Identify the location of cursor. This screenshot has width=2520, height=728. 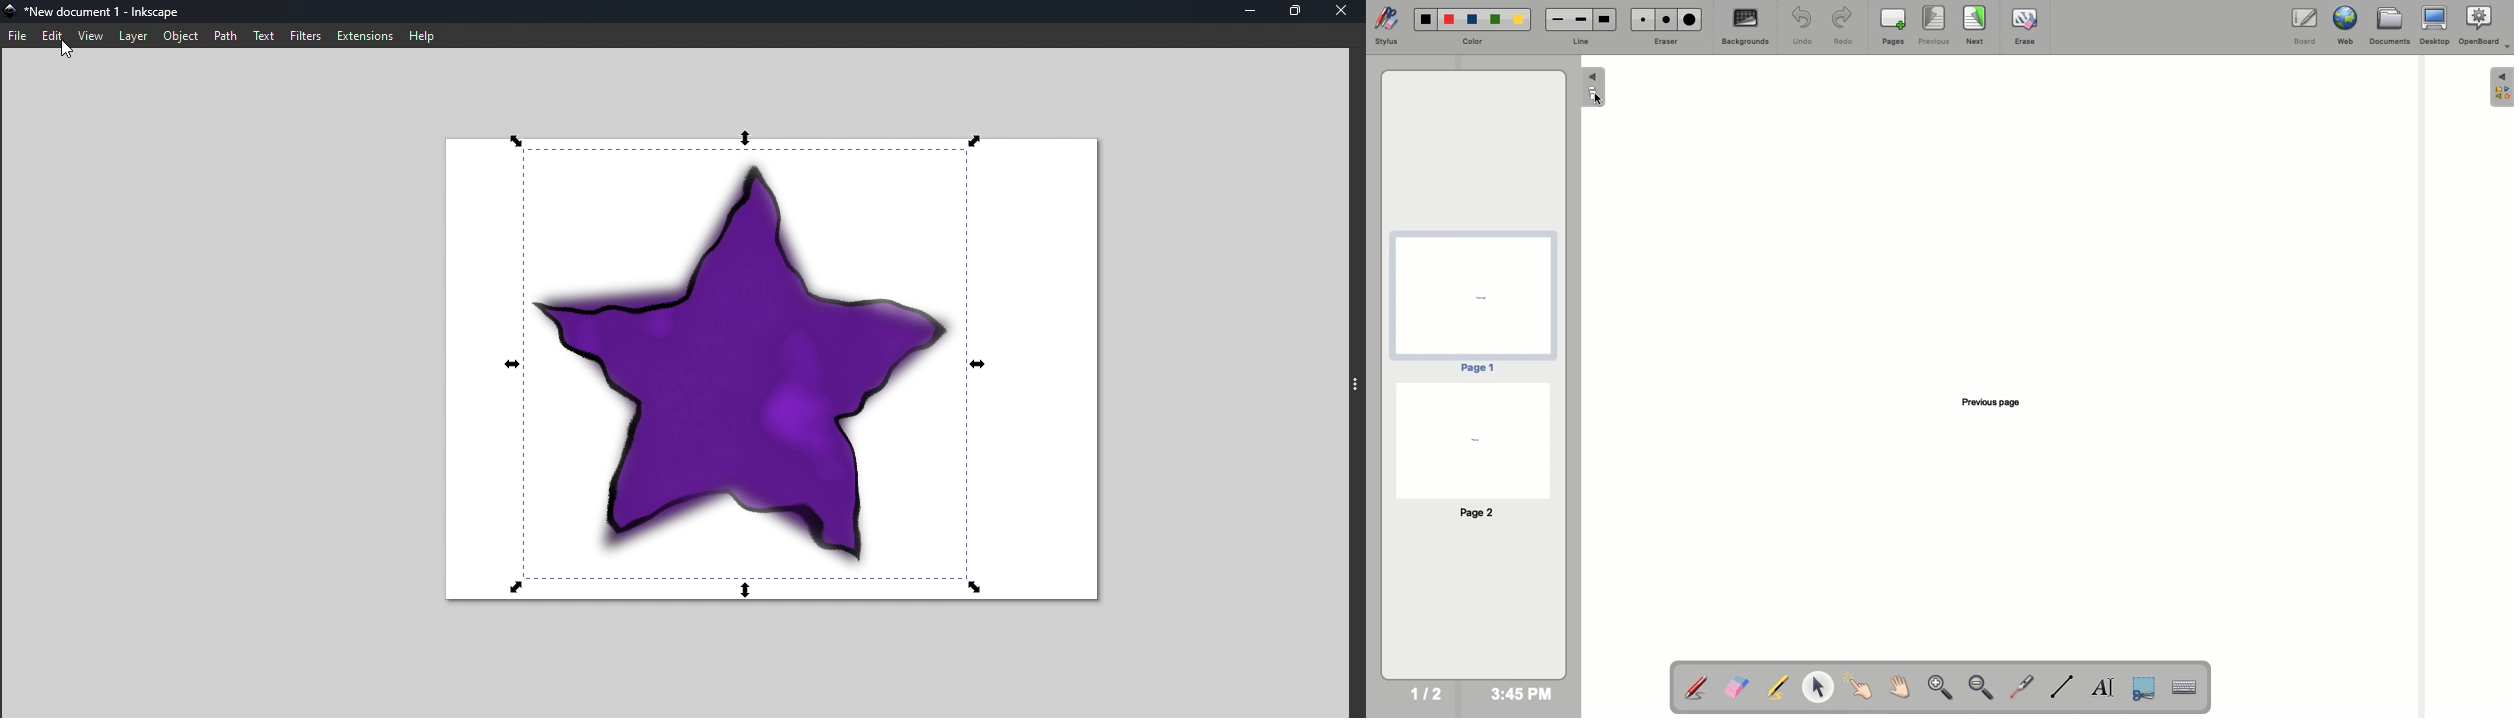
(67, 51).